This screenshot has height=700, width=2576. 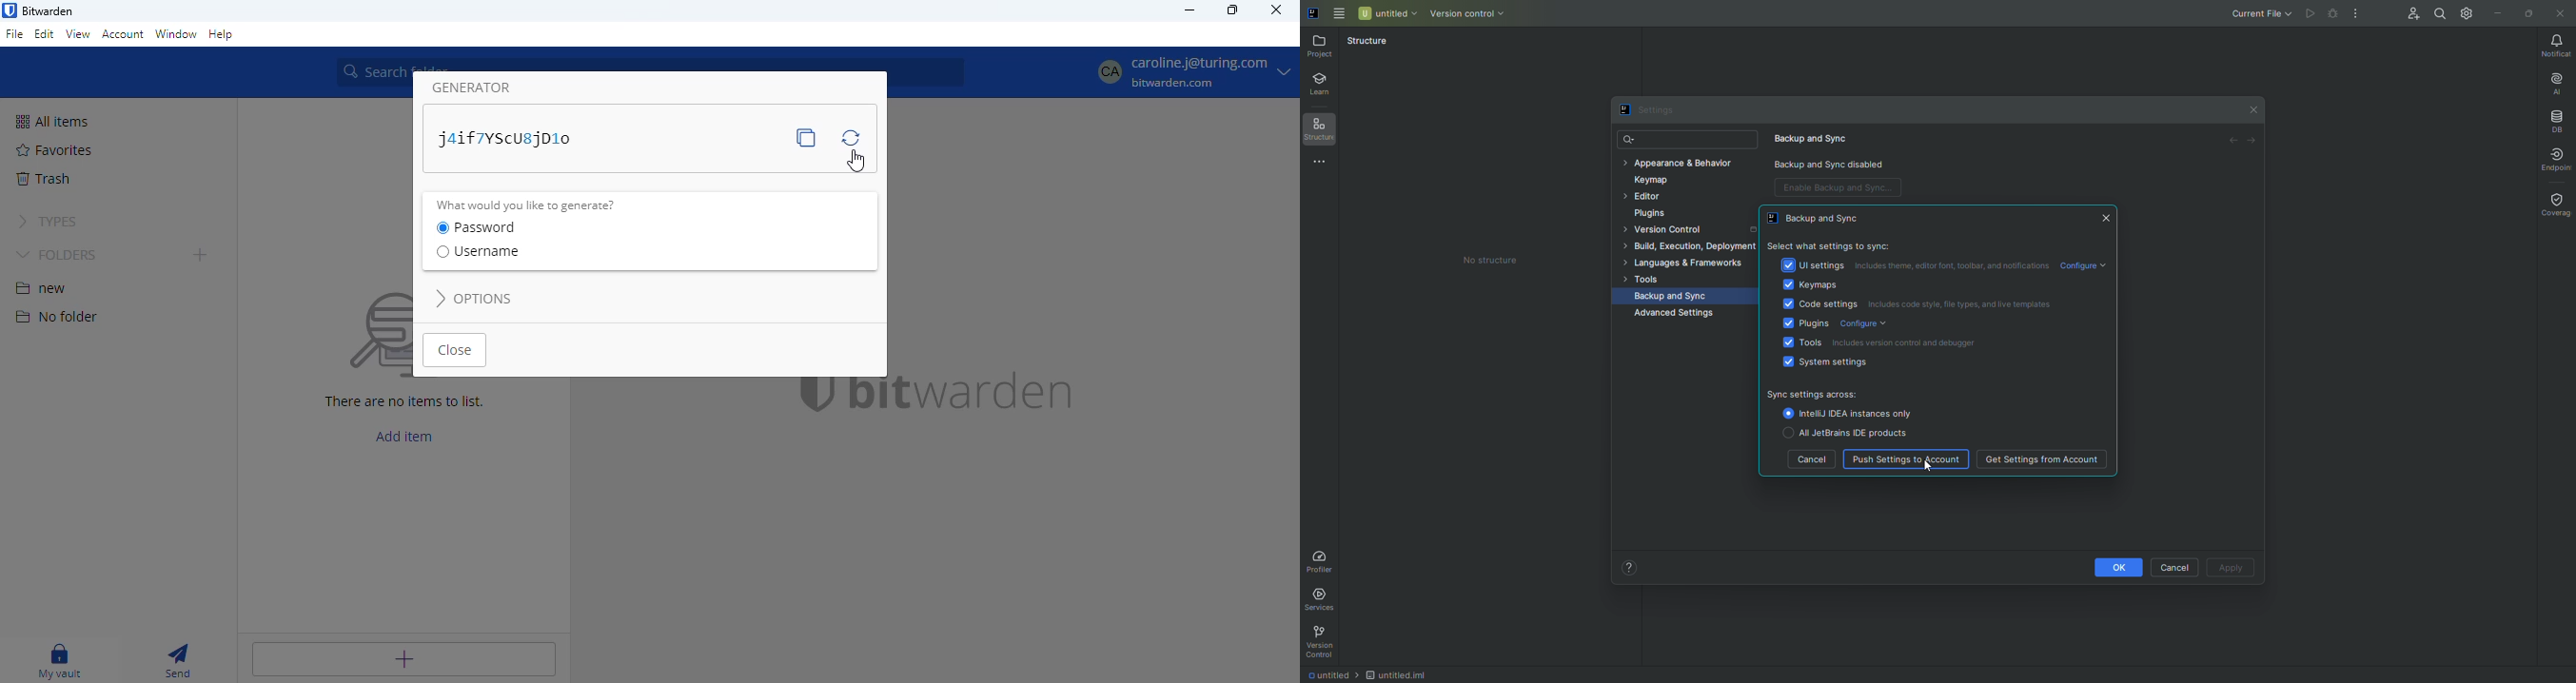 I want to click on what would you like to generate?, so click(x=525, y=205).